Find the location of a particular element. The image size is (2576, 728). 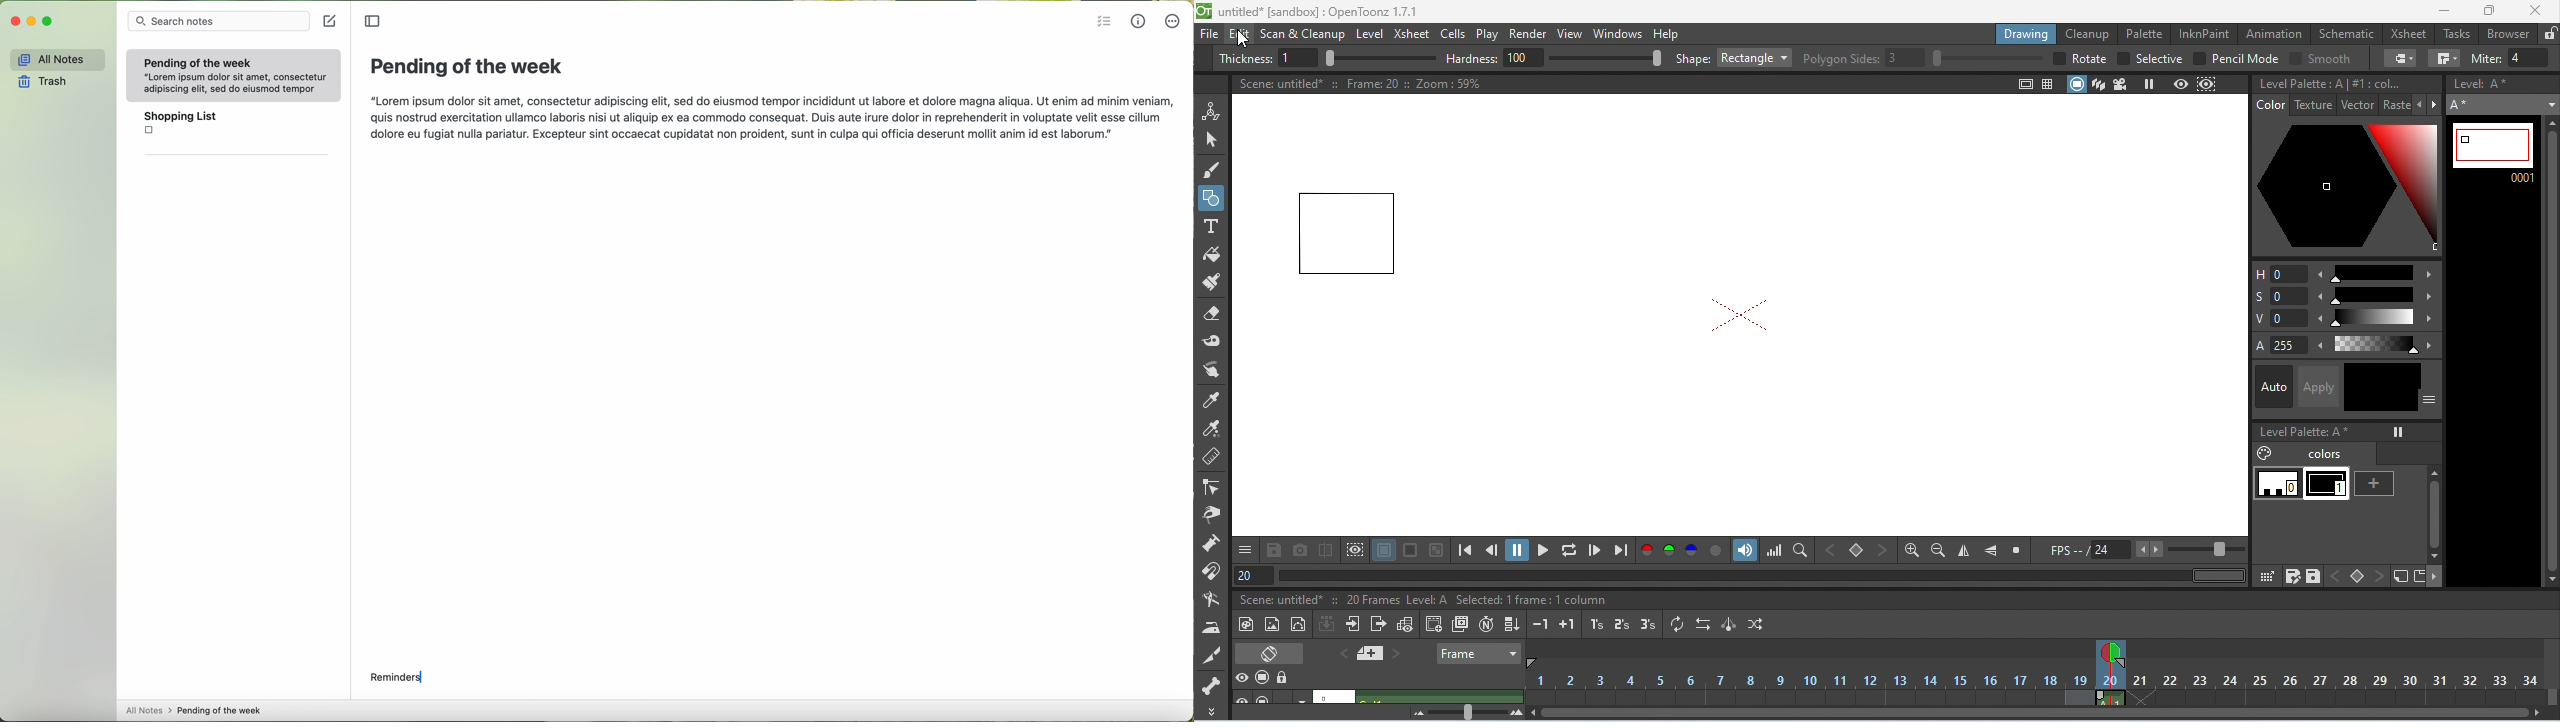

preview visibility is located at coordinates (1240, 677).